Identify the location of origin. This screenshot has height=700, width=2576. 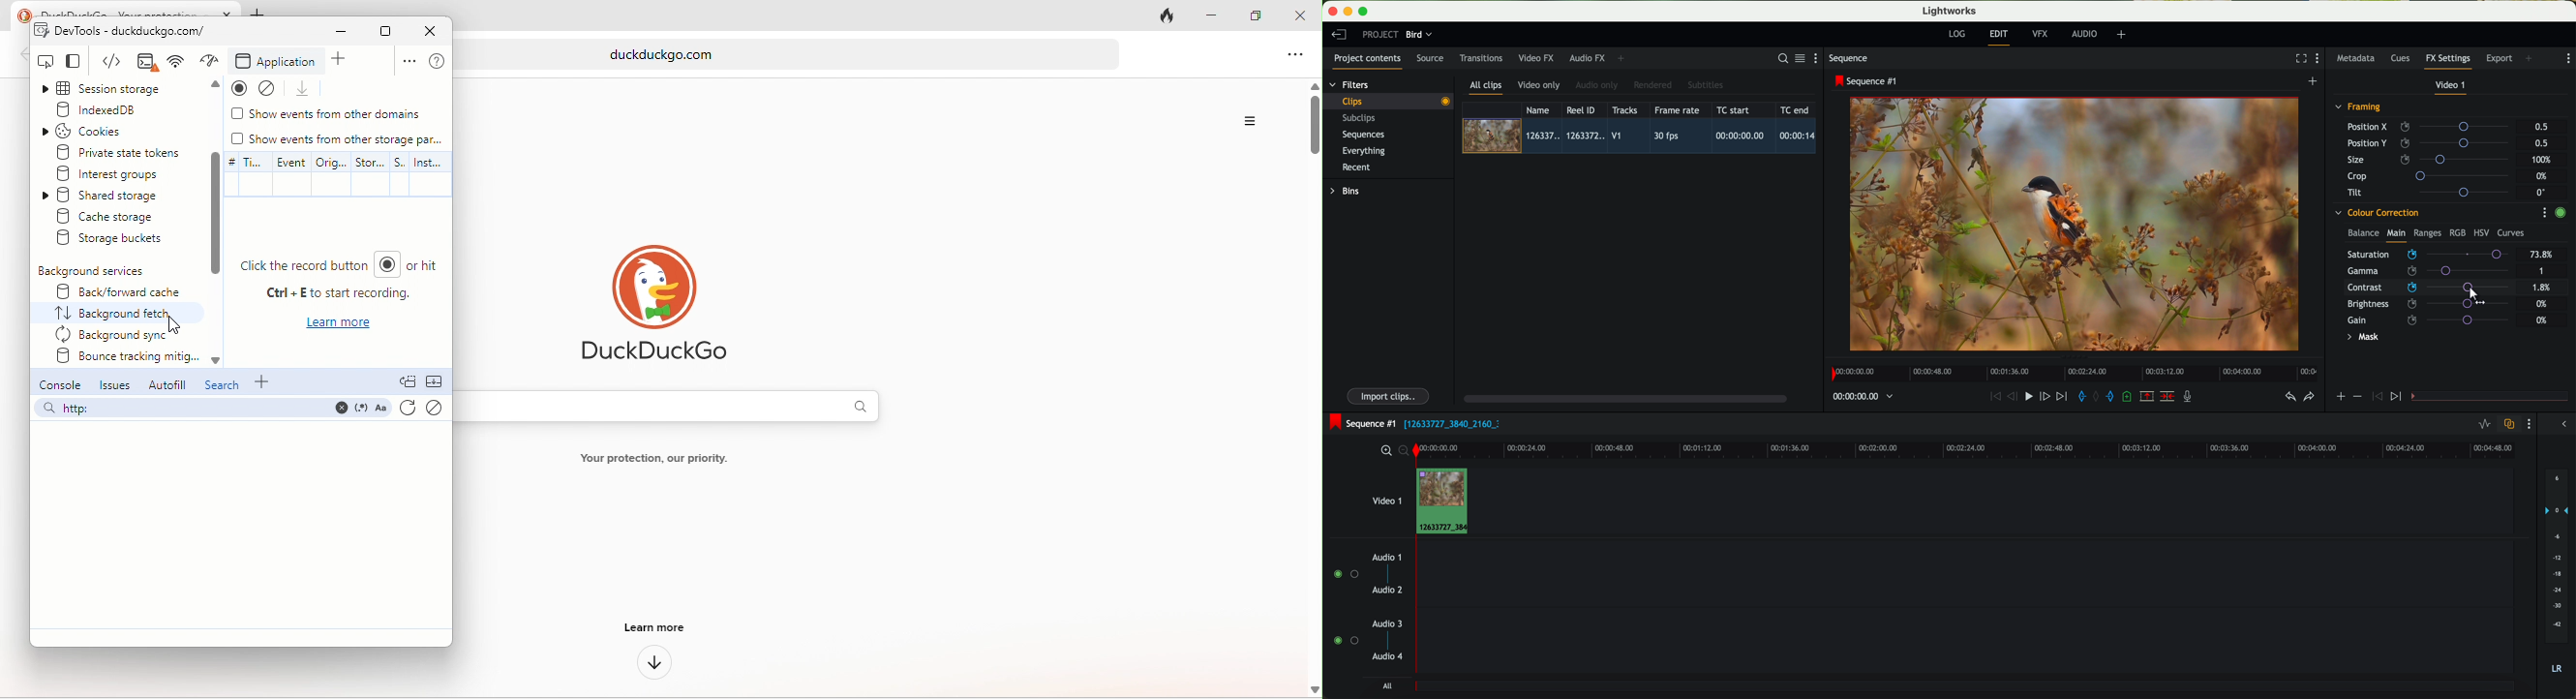
(333, 173).